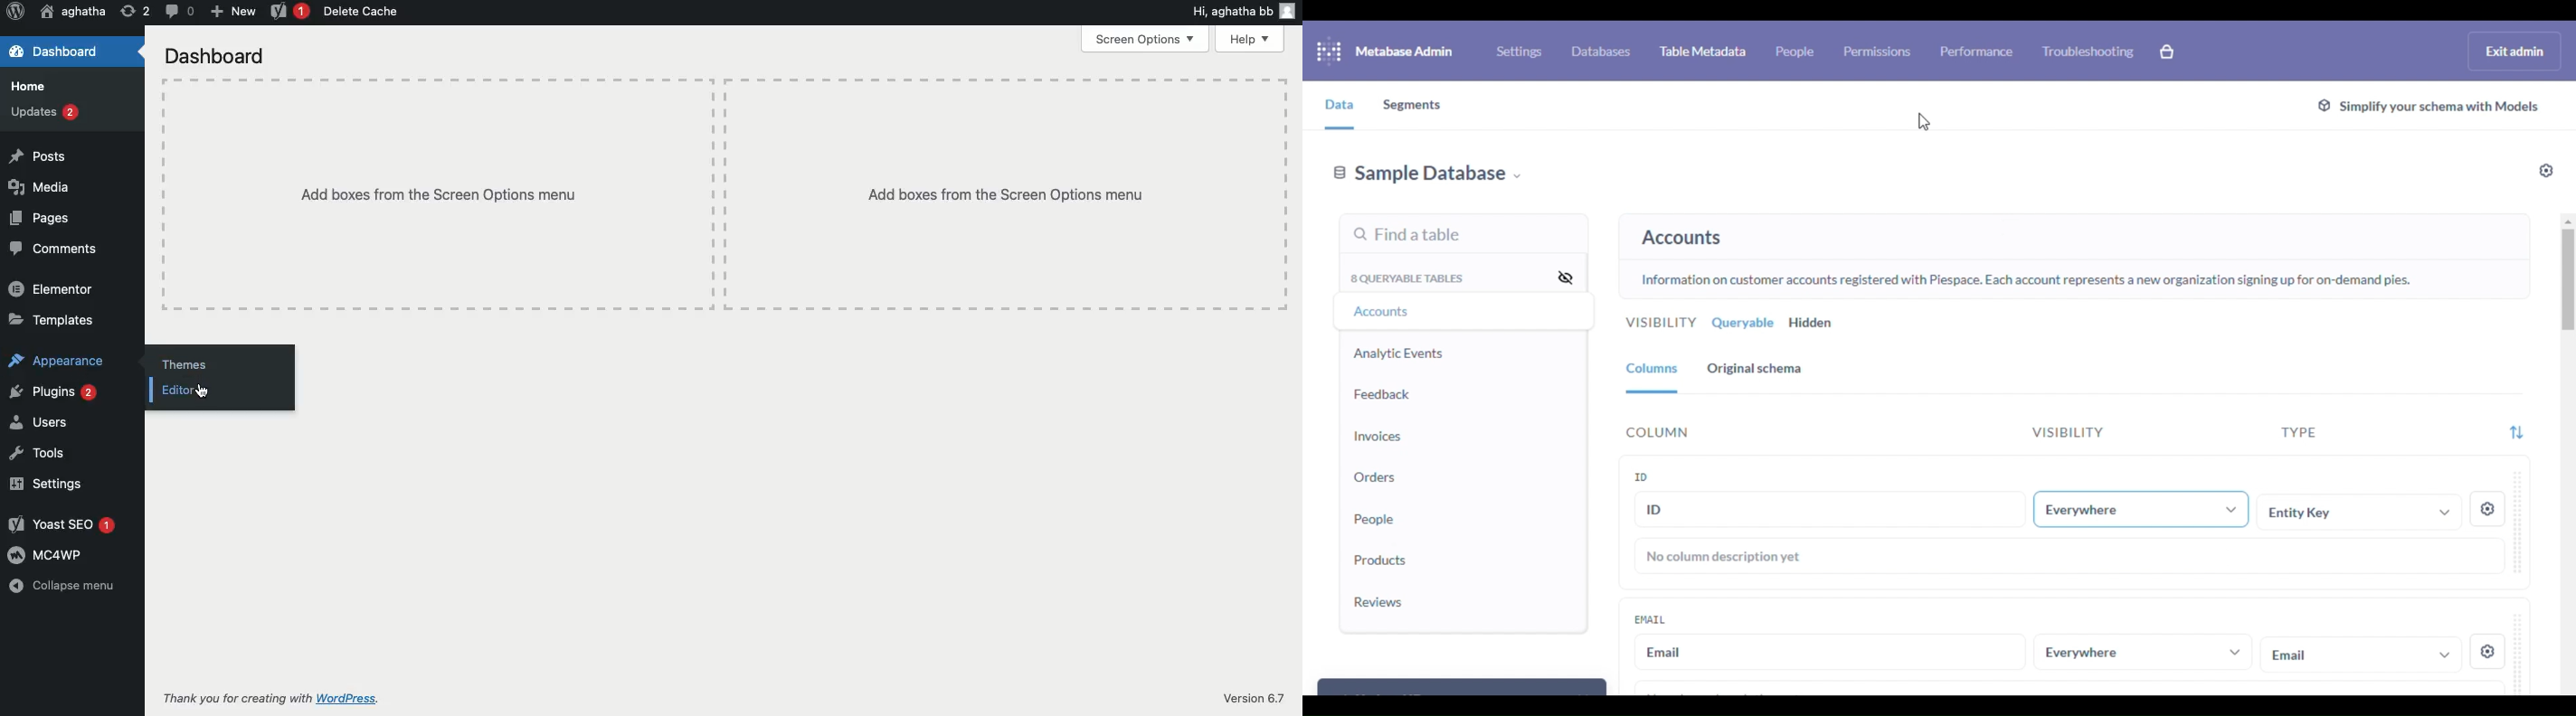 The image size is (2576, 728). What do you see at coordinates (1249, 697) in the screenshot?
I see `Version 6.7` at bounding box center [1249, 697].